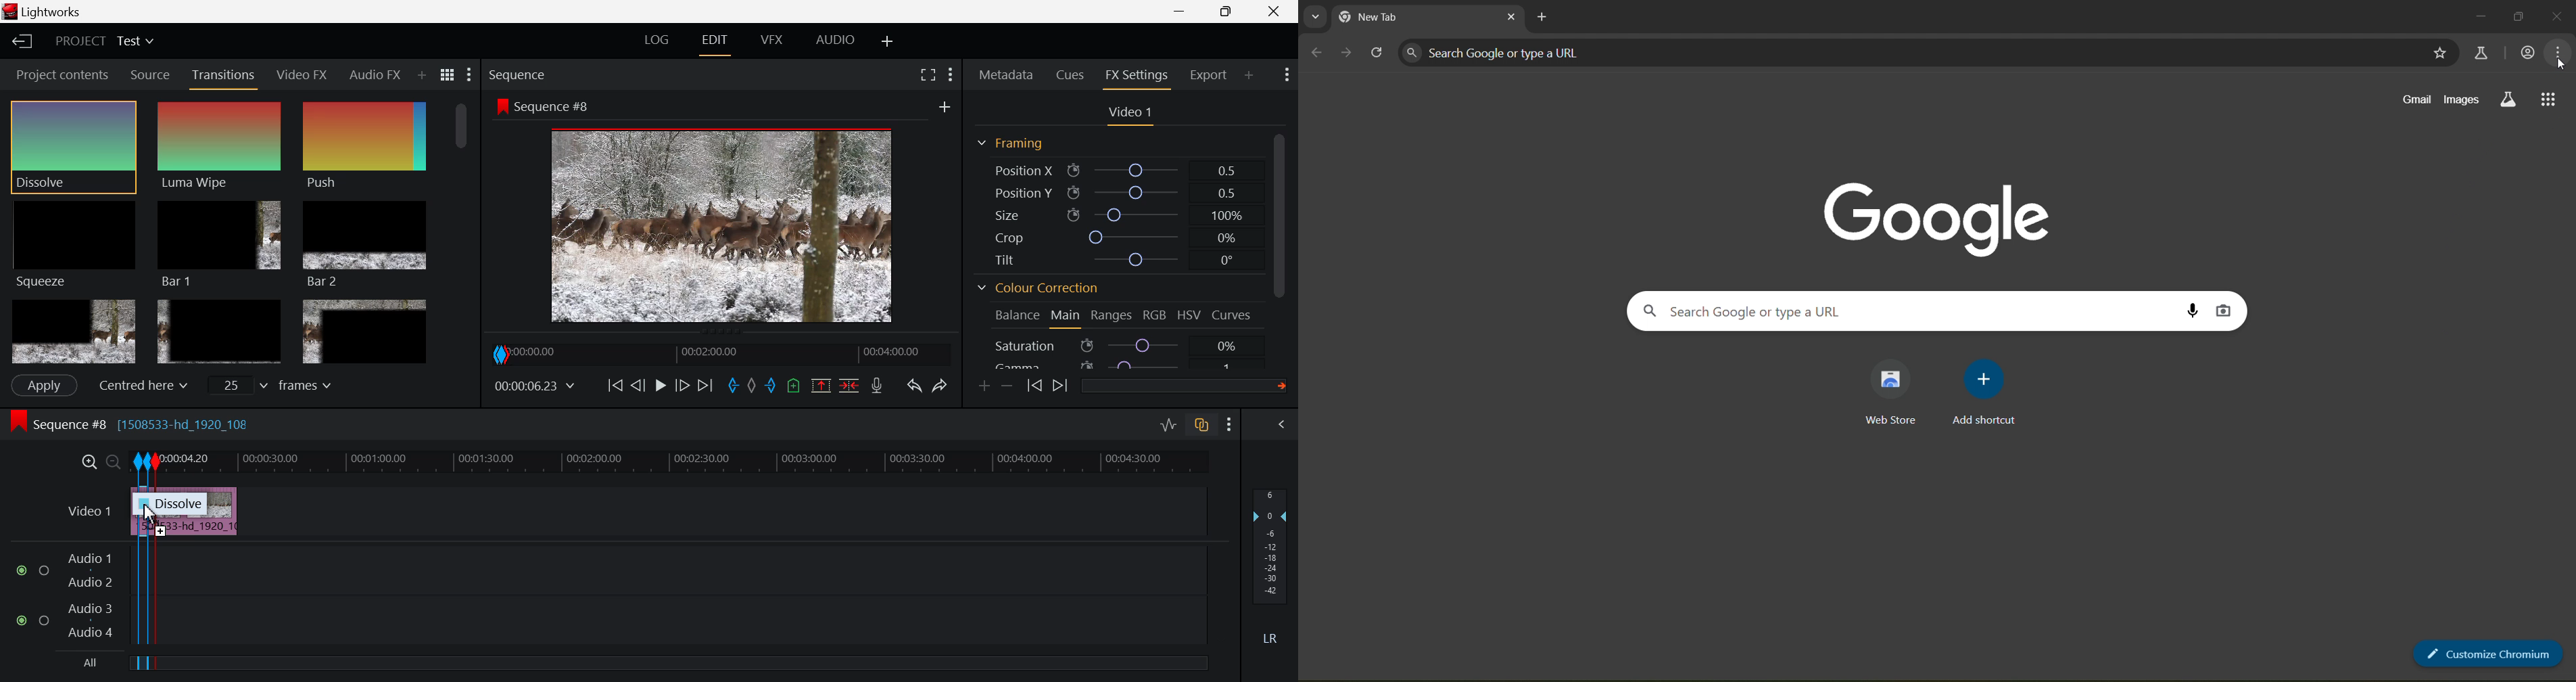  What do you see at coordinates (1010, 144) in the screenshot?
I see `Framing Section` at bounding box center [1010, 144].